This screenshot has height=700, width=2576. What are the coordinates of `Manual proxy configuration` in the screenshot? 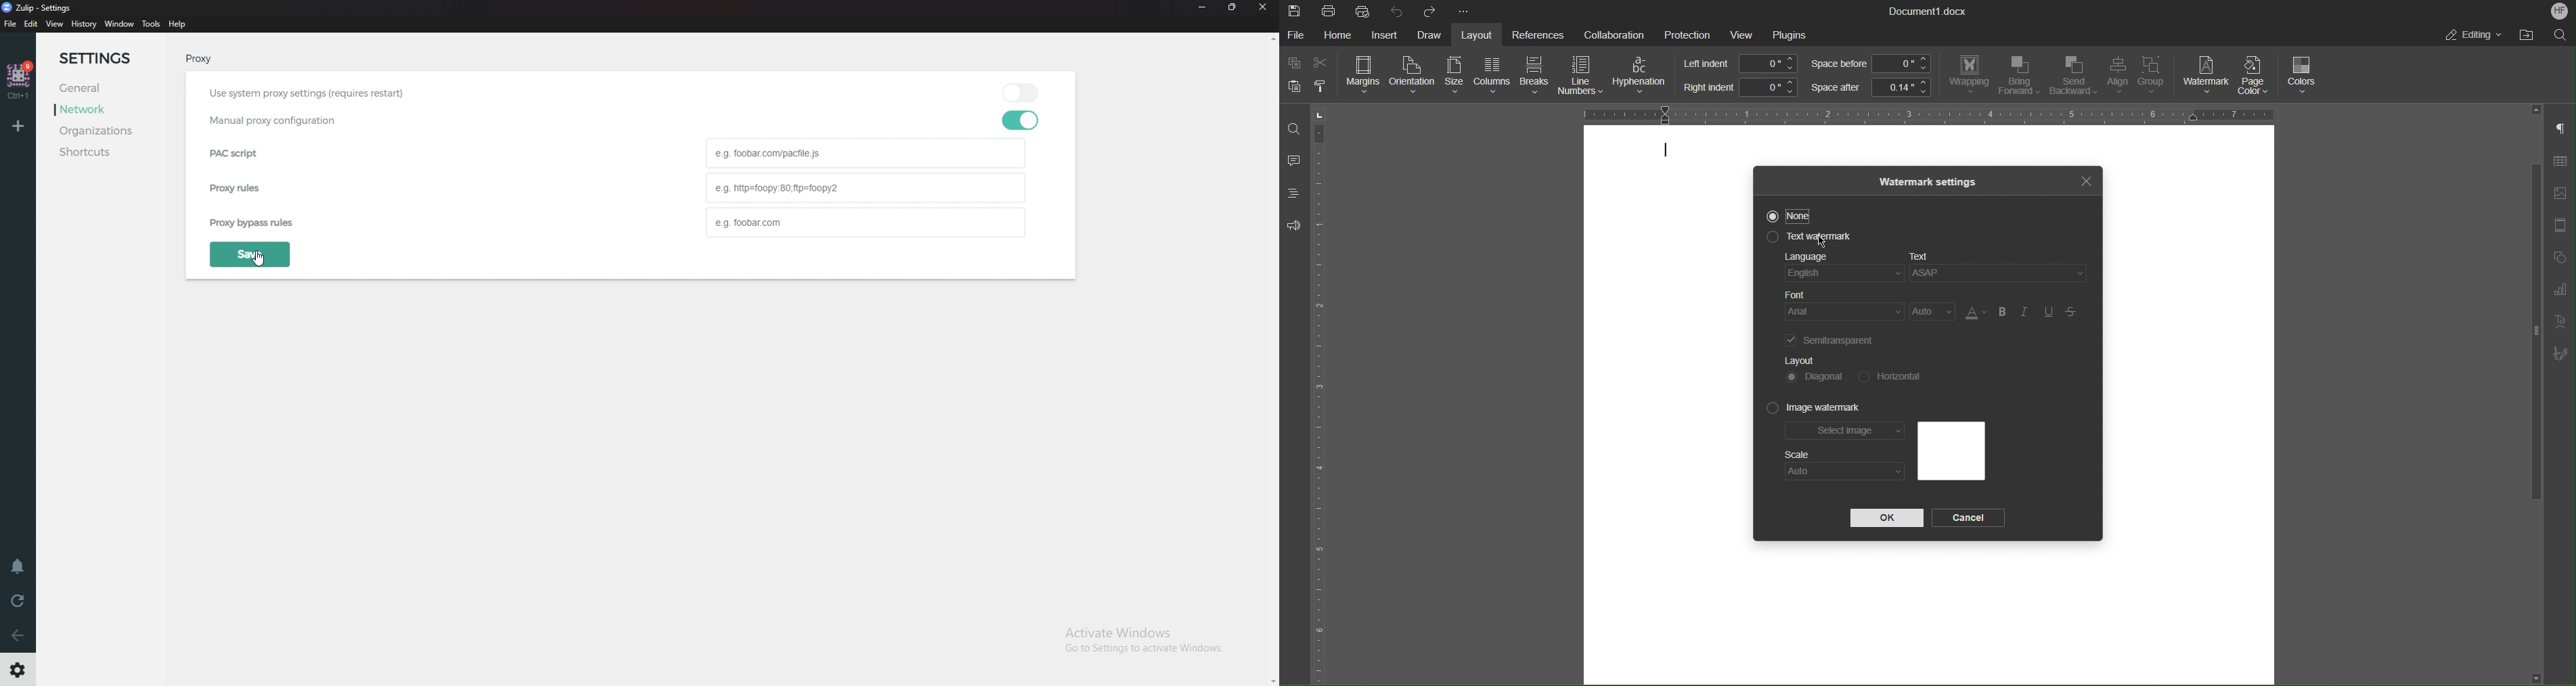 It's located at (268, 121).